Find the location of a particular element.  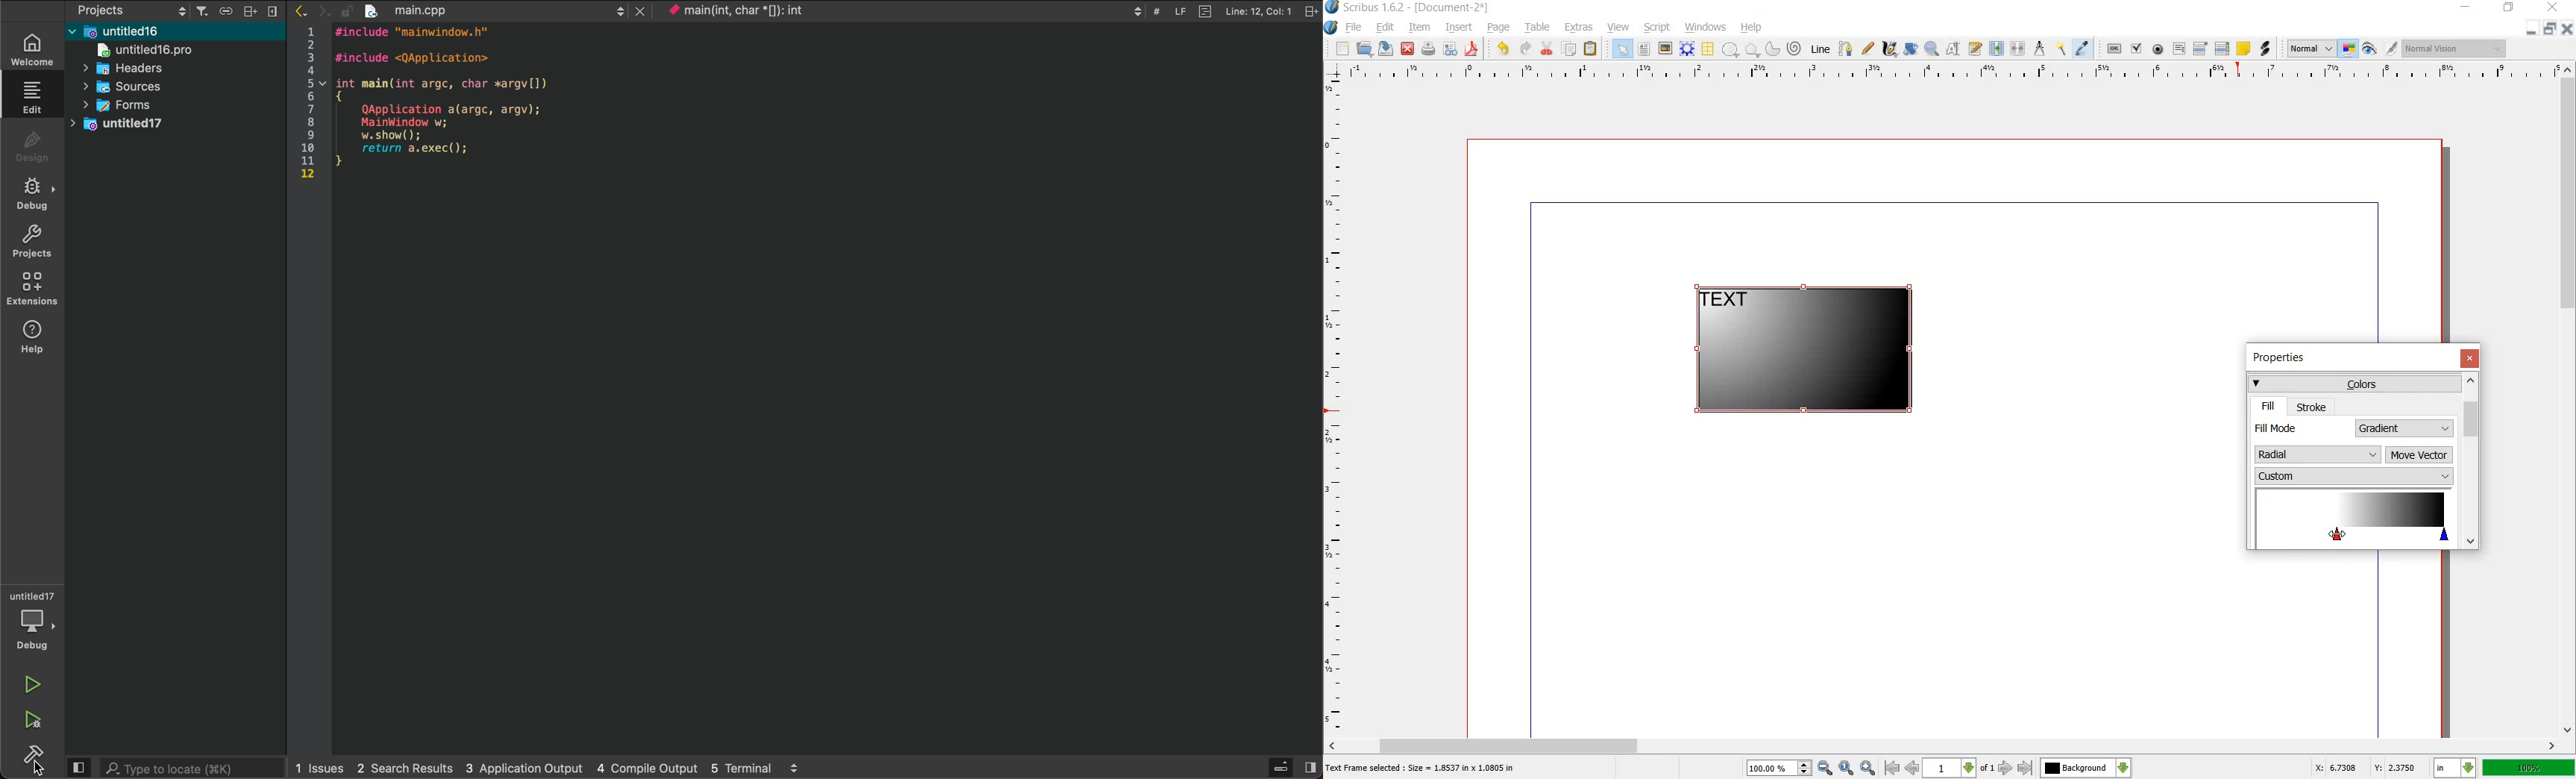

undo is located at coordinates (1505, 49).